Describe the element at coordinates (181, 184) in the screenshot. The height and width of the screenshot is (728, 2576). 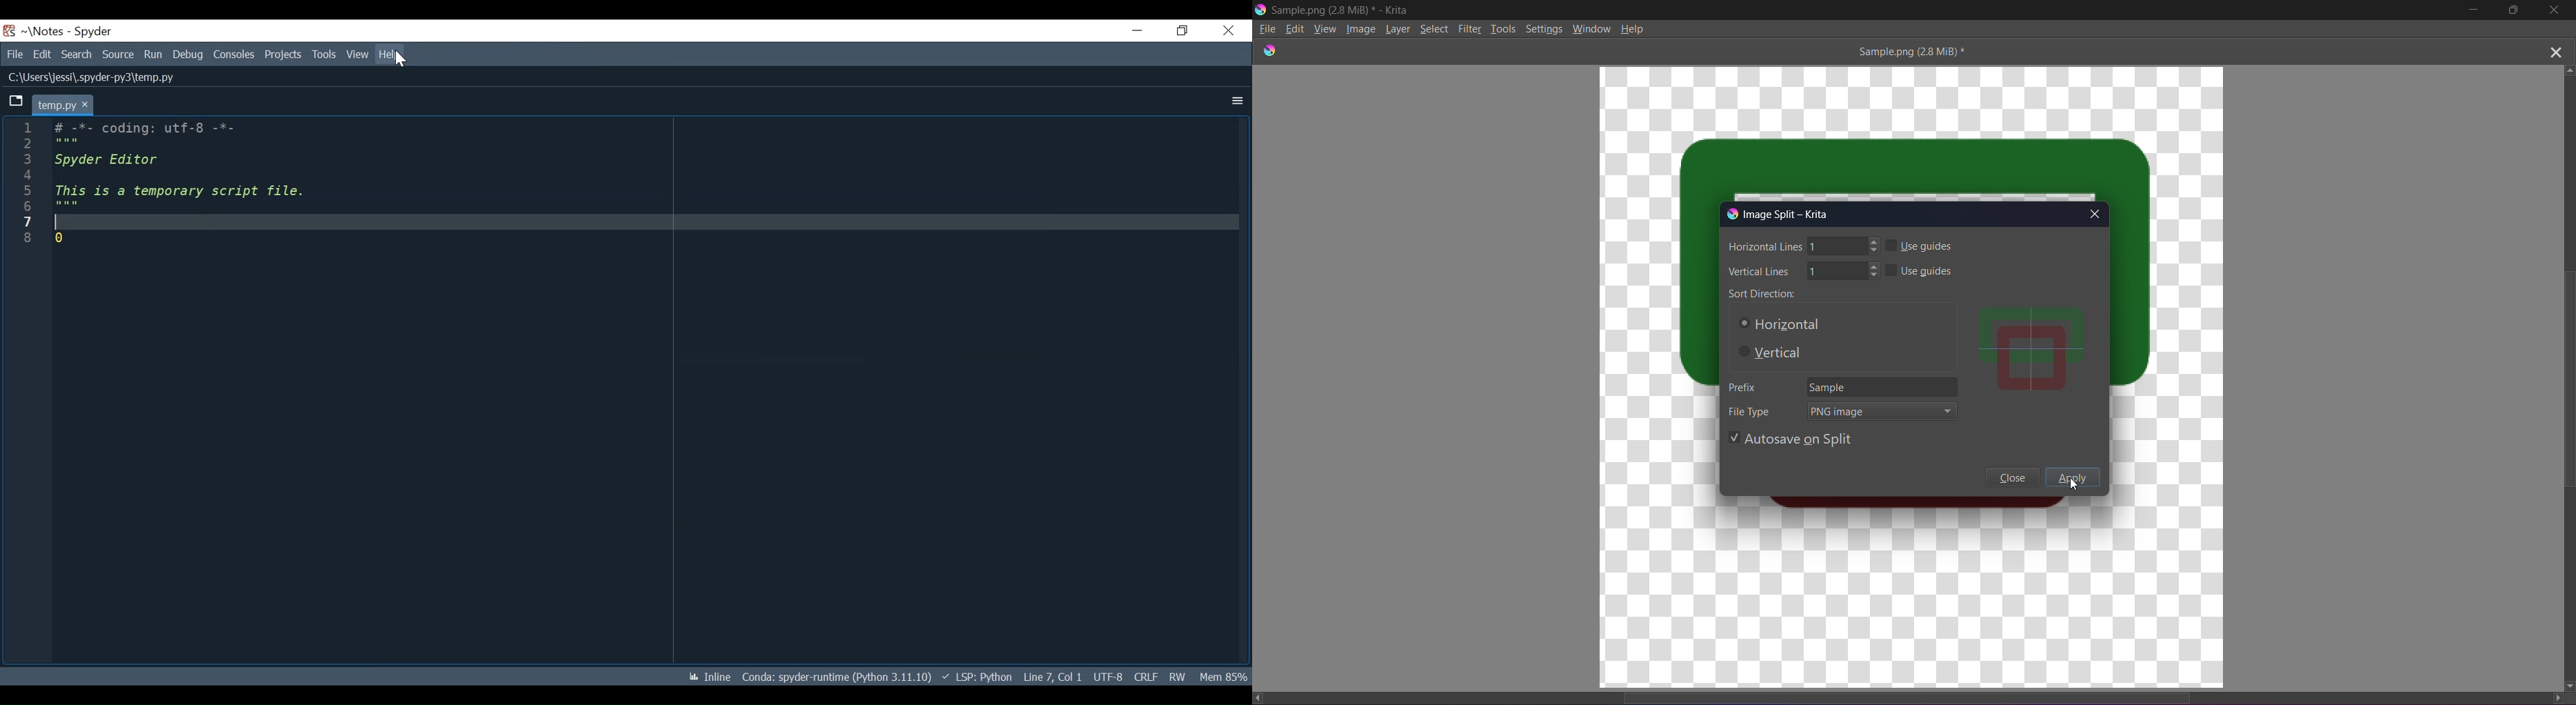
I see `-*- coding: utf-8 -*-spyder Editor this is a temporary script file.` at that location.